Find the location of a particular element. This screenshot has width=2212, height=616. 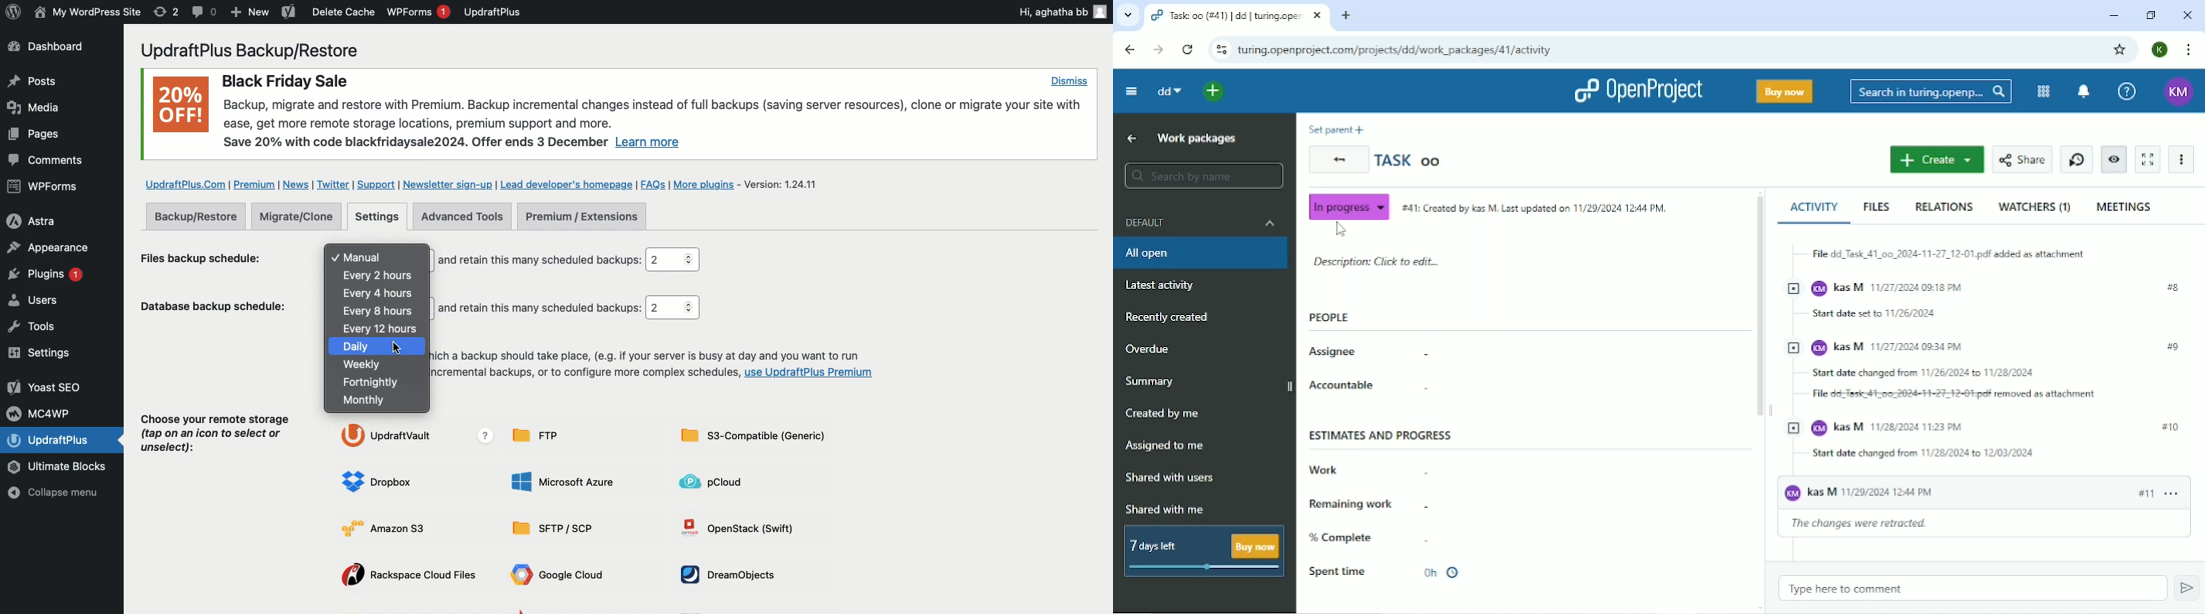

Database backup schedule is located at coordinates (217, 309).